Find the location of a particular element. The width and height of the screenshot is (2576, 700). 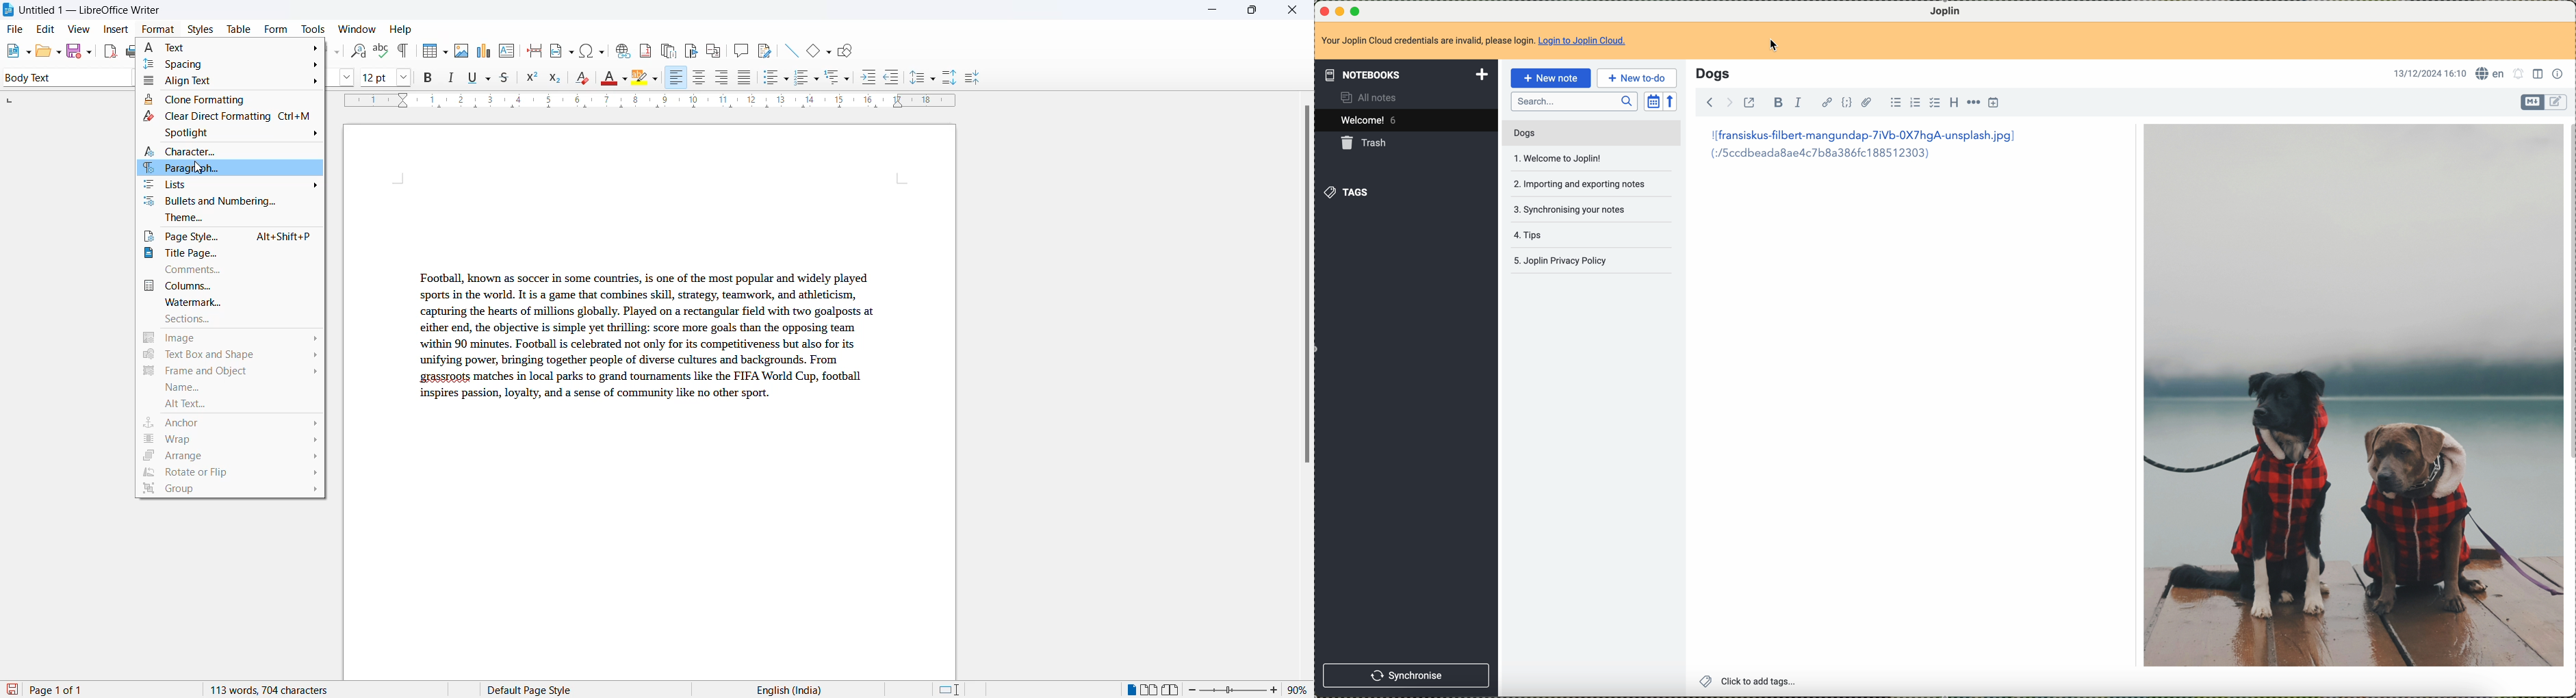

alt text is located at coordinates (229, 406).